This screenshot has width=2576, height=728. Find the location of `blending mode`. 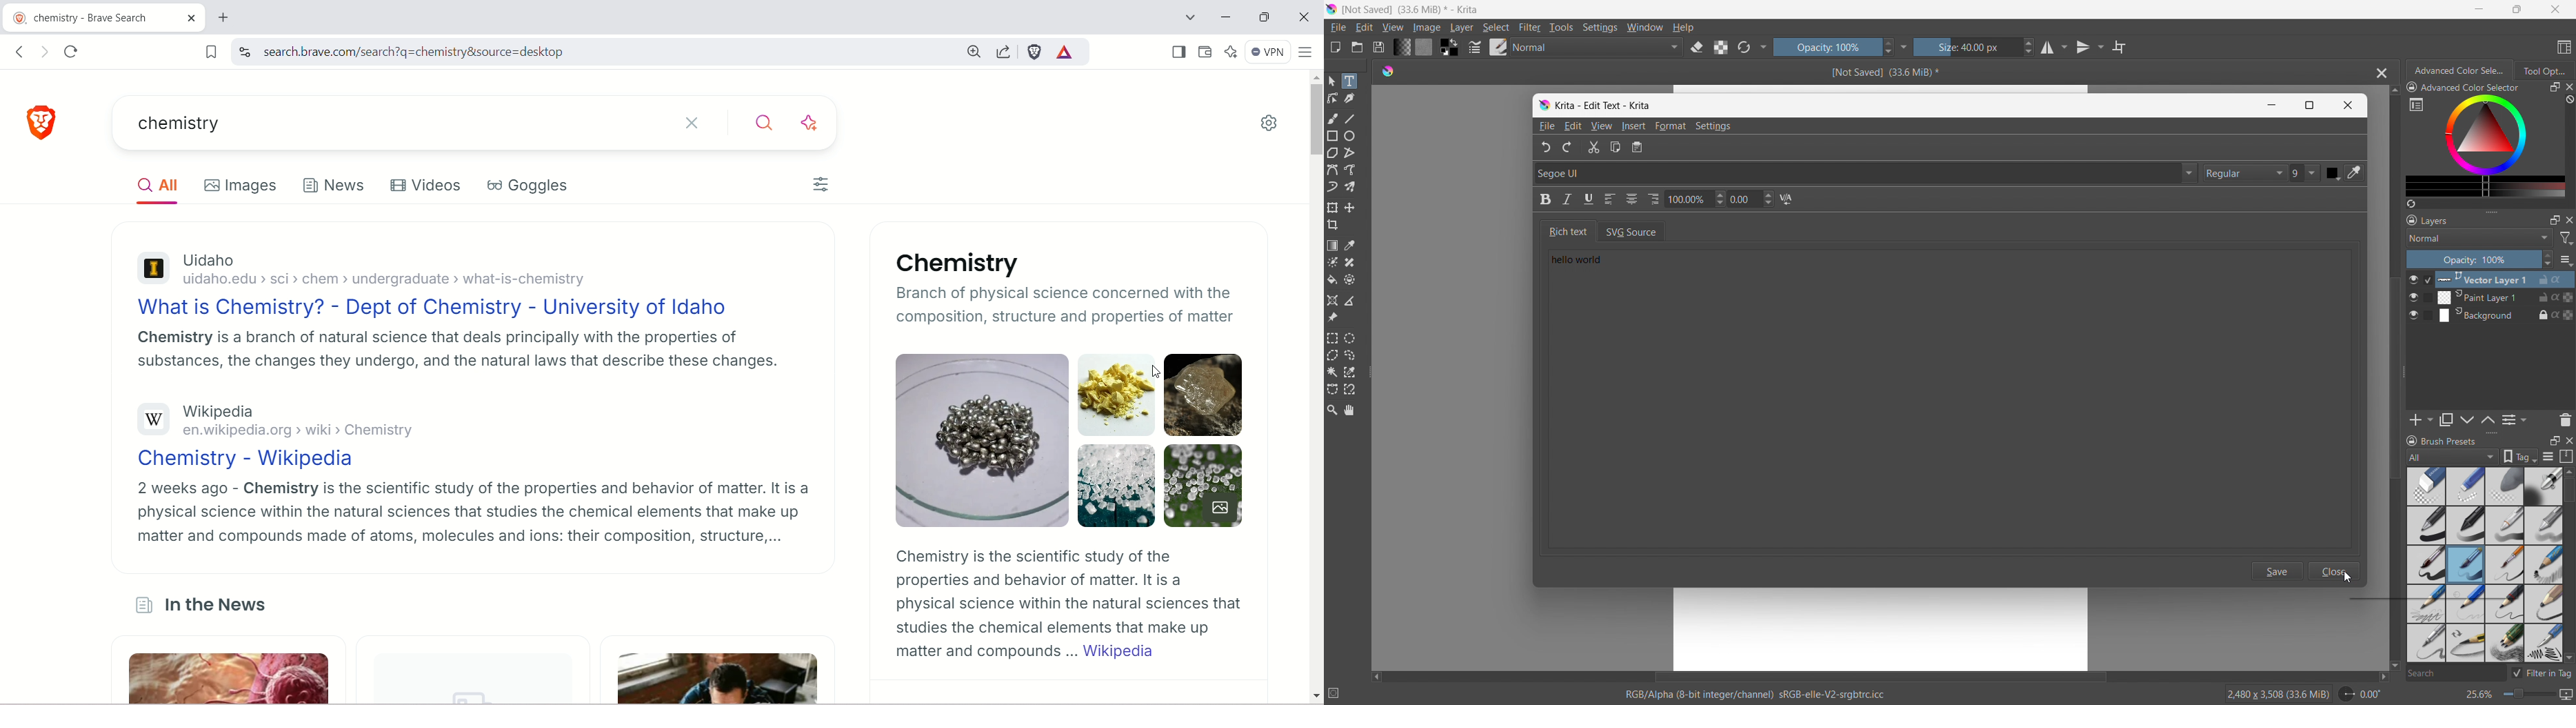

blending mode is located at coordinates (1598, 48).